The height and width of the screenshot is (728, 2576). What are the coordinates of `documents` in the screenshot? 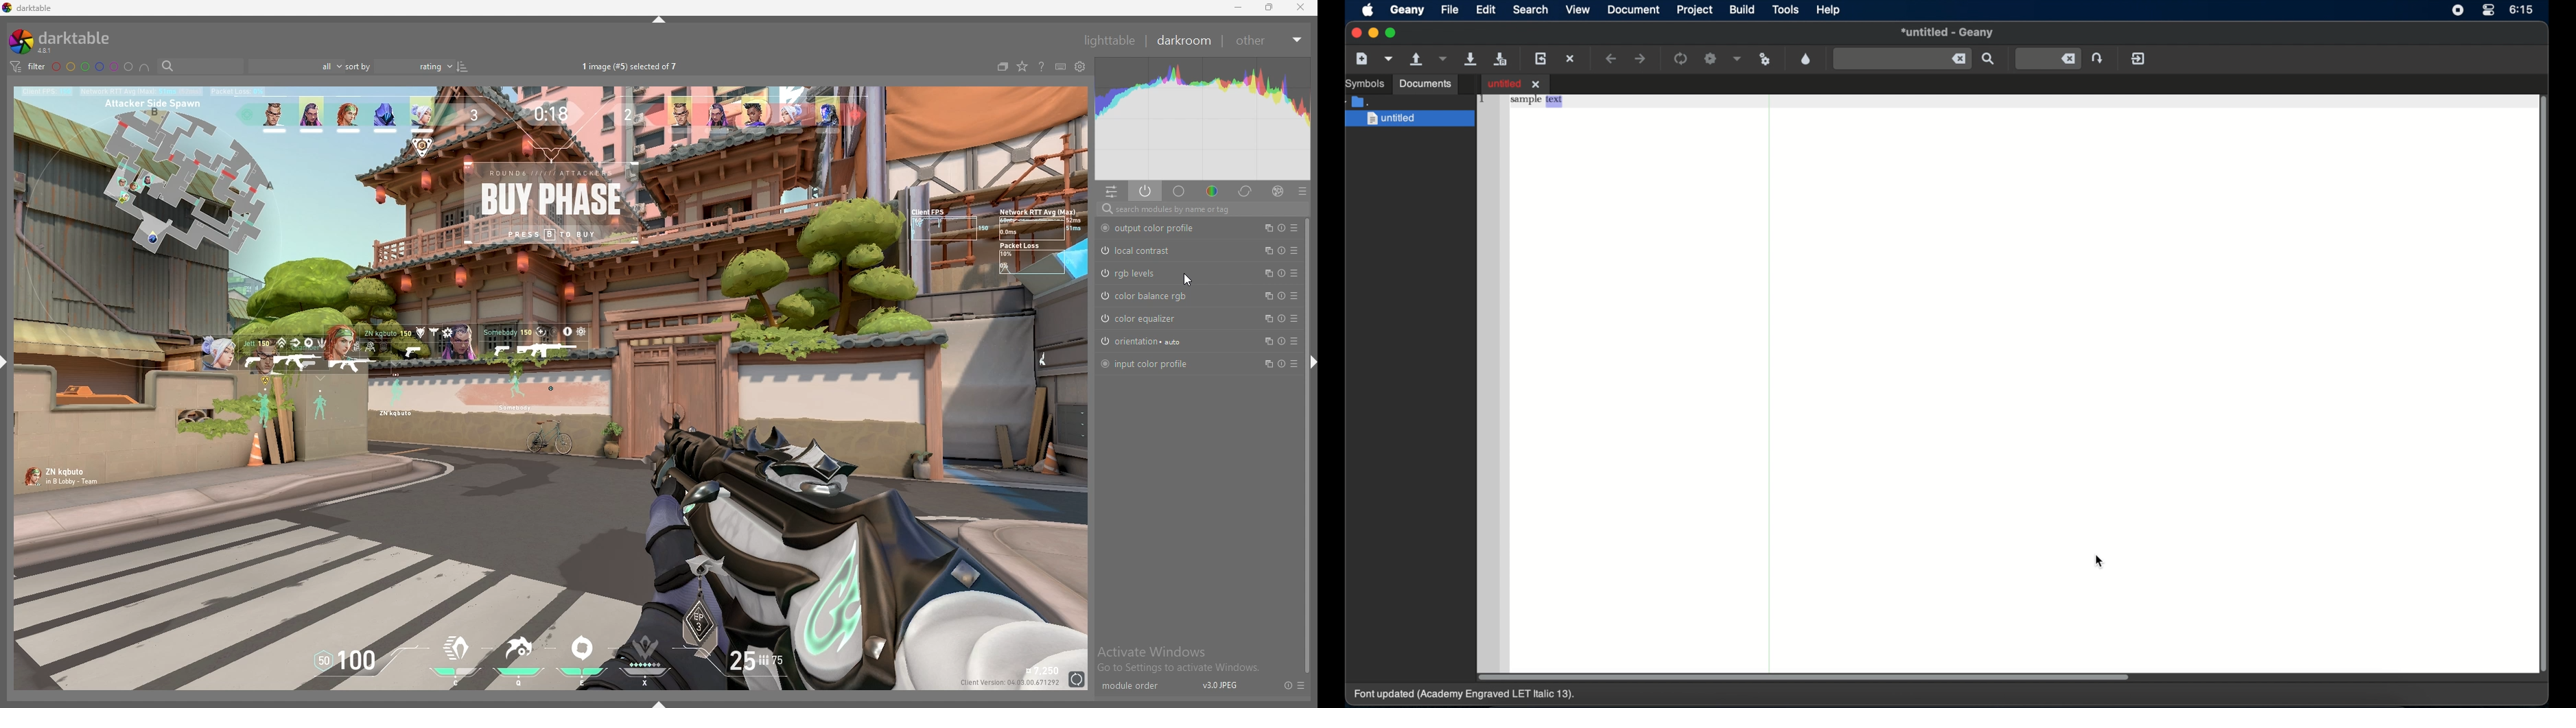 It's located at (1426, 84).